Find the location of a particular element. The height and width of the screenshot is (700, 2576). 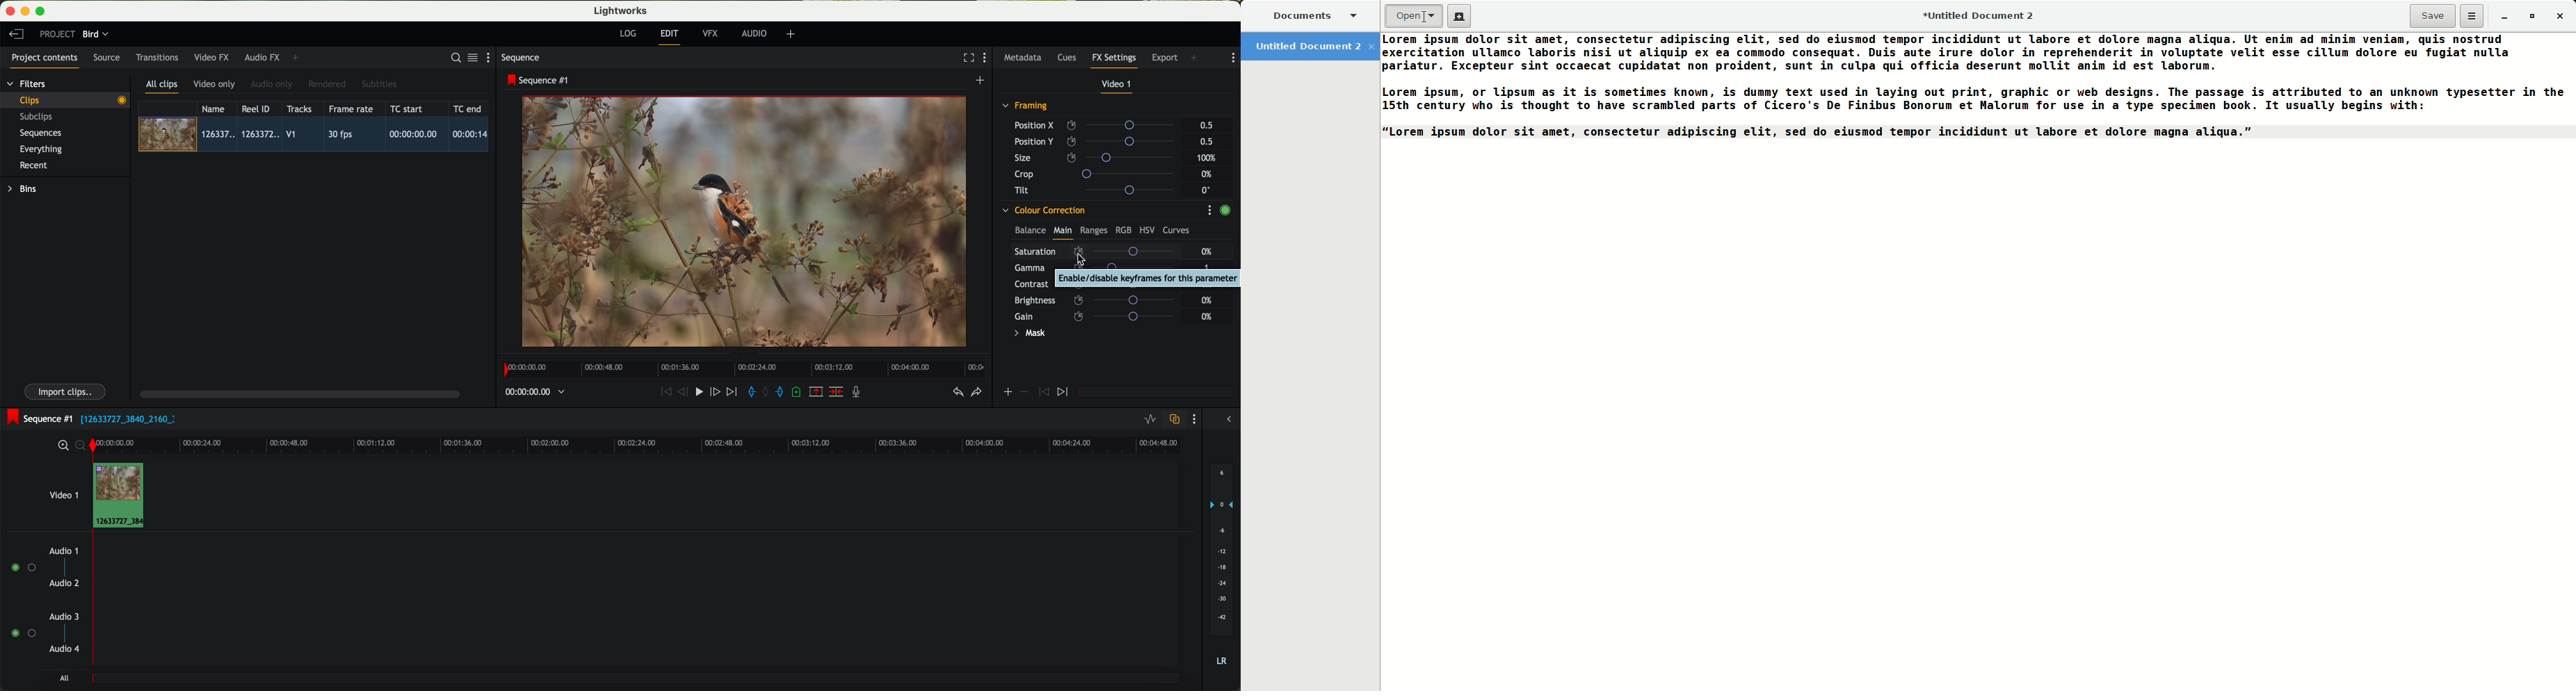

recent is located at coordinates (34, 167).